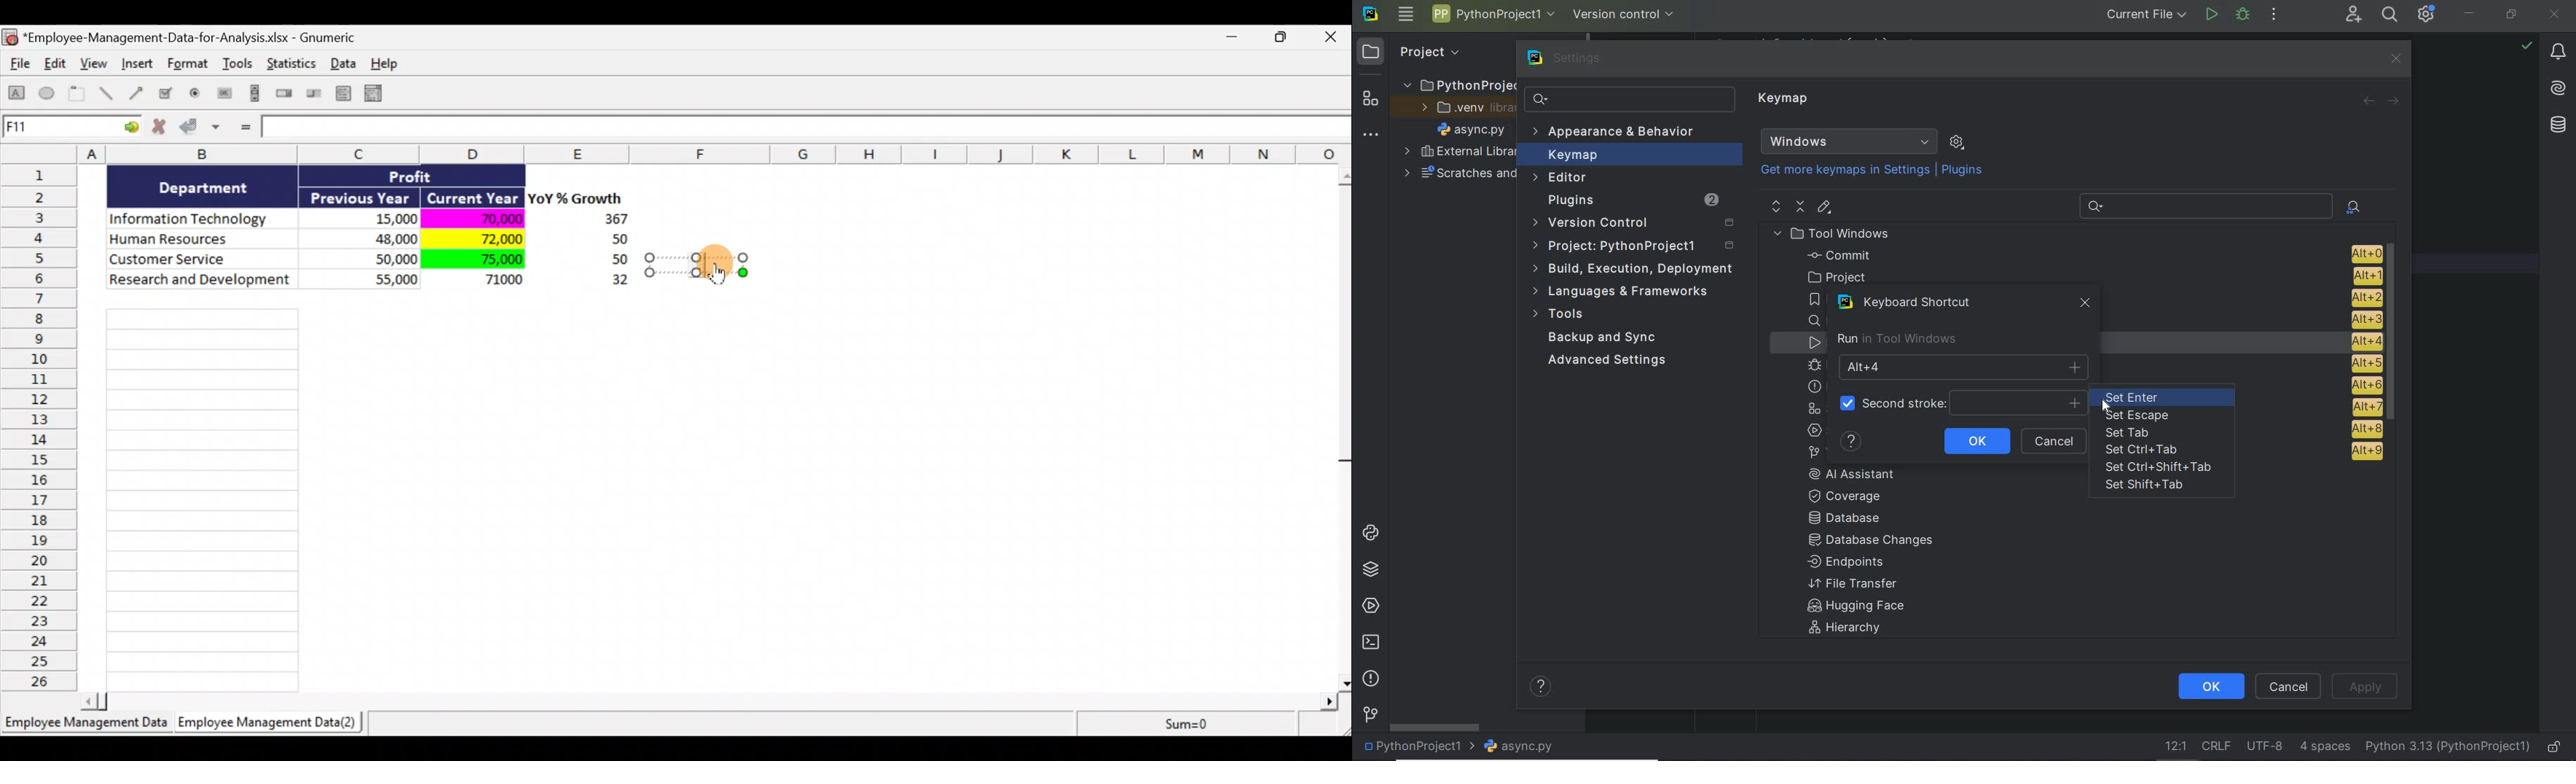 Image resolution: width=2576 pixels, height=784 pixels. Describe the element at coordinates (43, 426) in the screenshot. I see `Rows` at that location.